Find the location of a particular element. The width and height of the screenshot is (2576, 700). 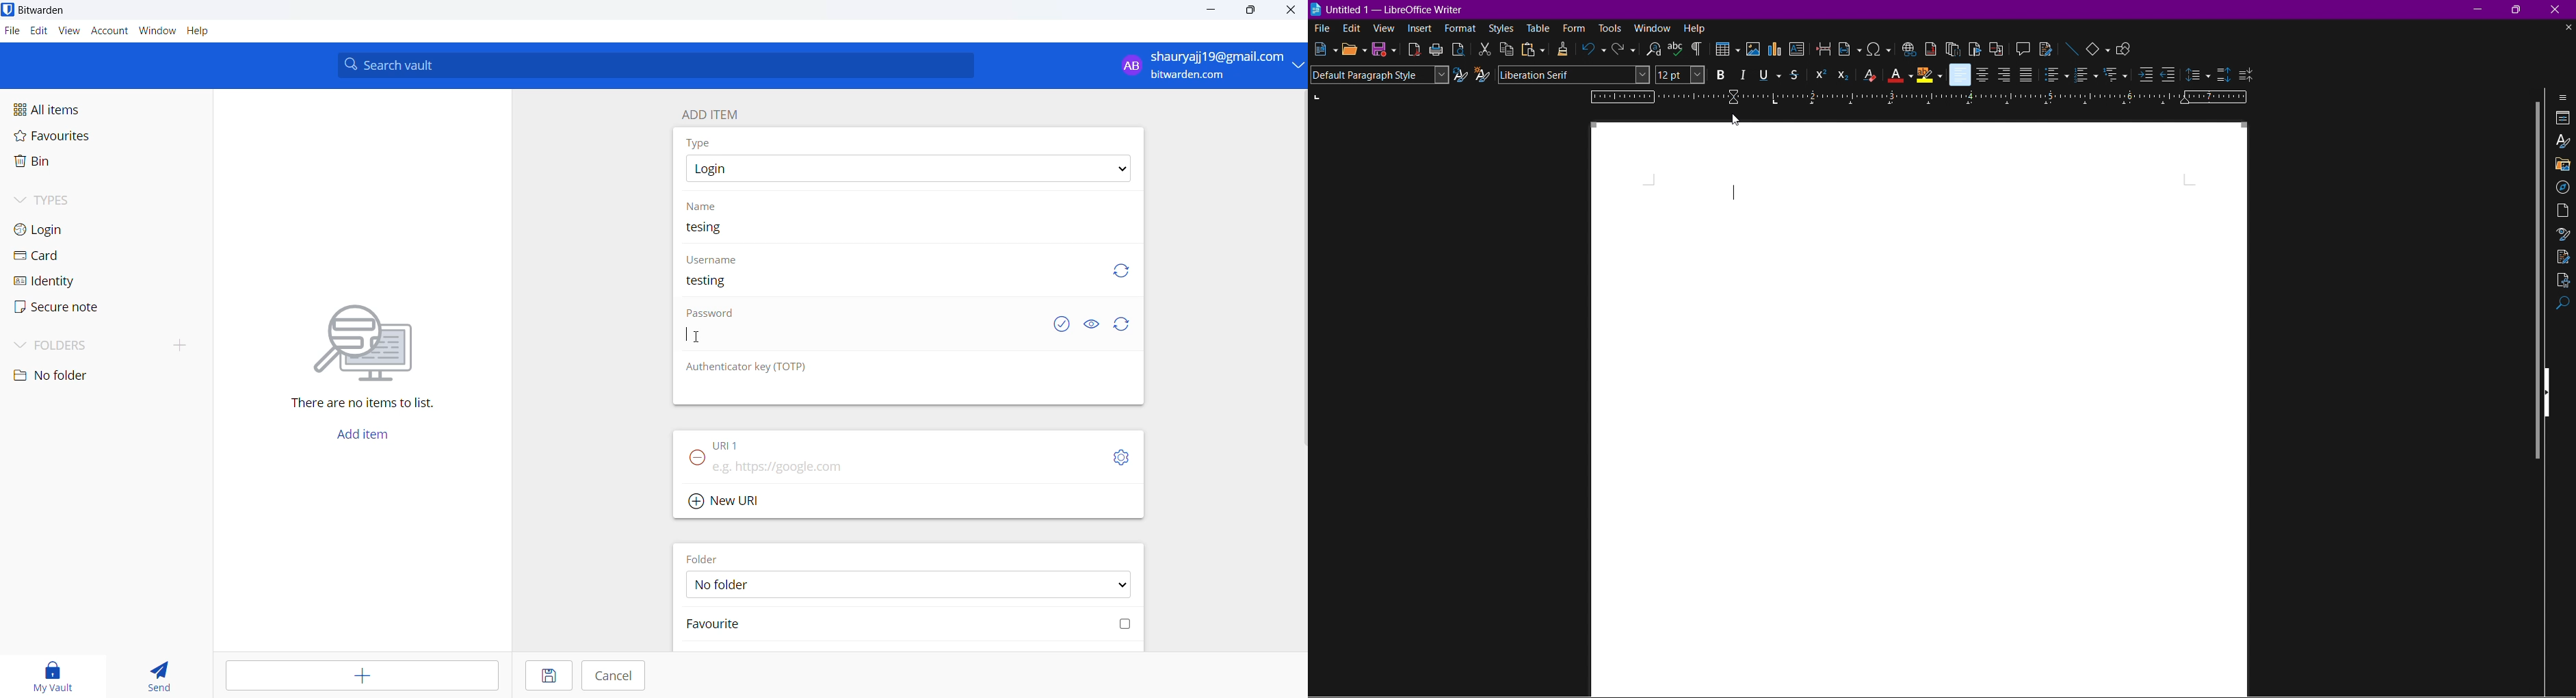

Style Inspector is located at coordinates (2562, 235).